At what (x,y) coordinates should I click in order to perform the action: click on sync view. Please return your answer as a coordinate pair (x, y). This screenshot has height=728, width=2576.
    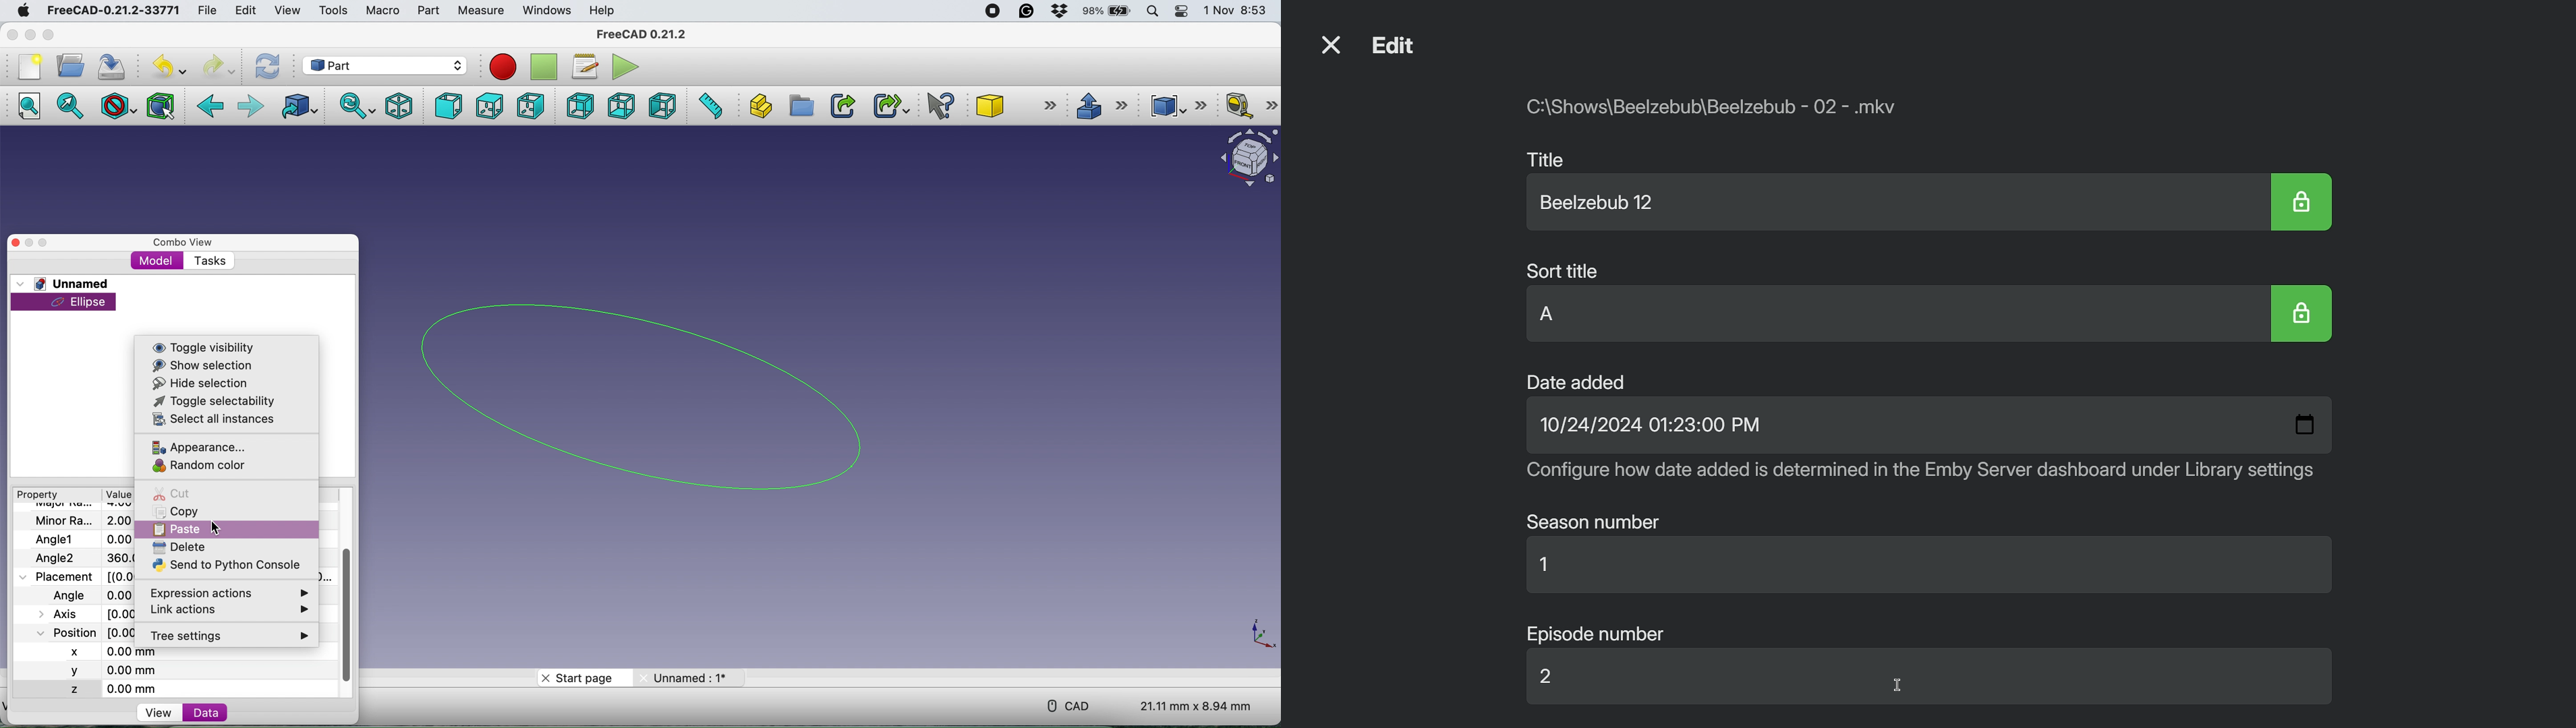
    Looking at the image, I should click on (358, 106).